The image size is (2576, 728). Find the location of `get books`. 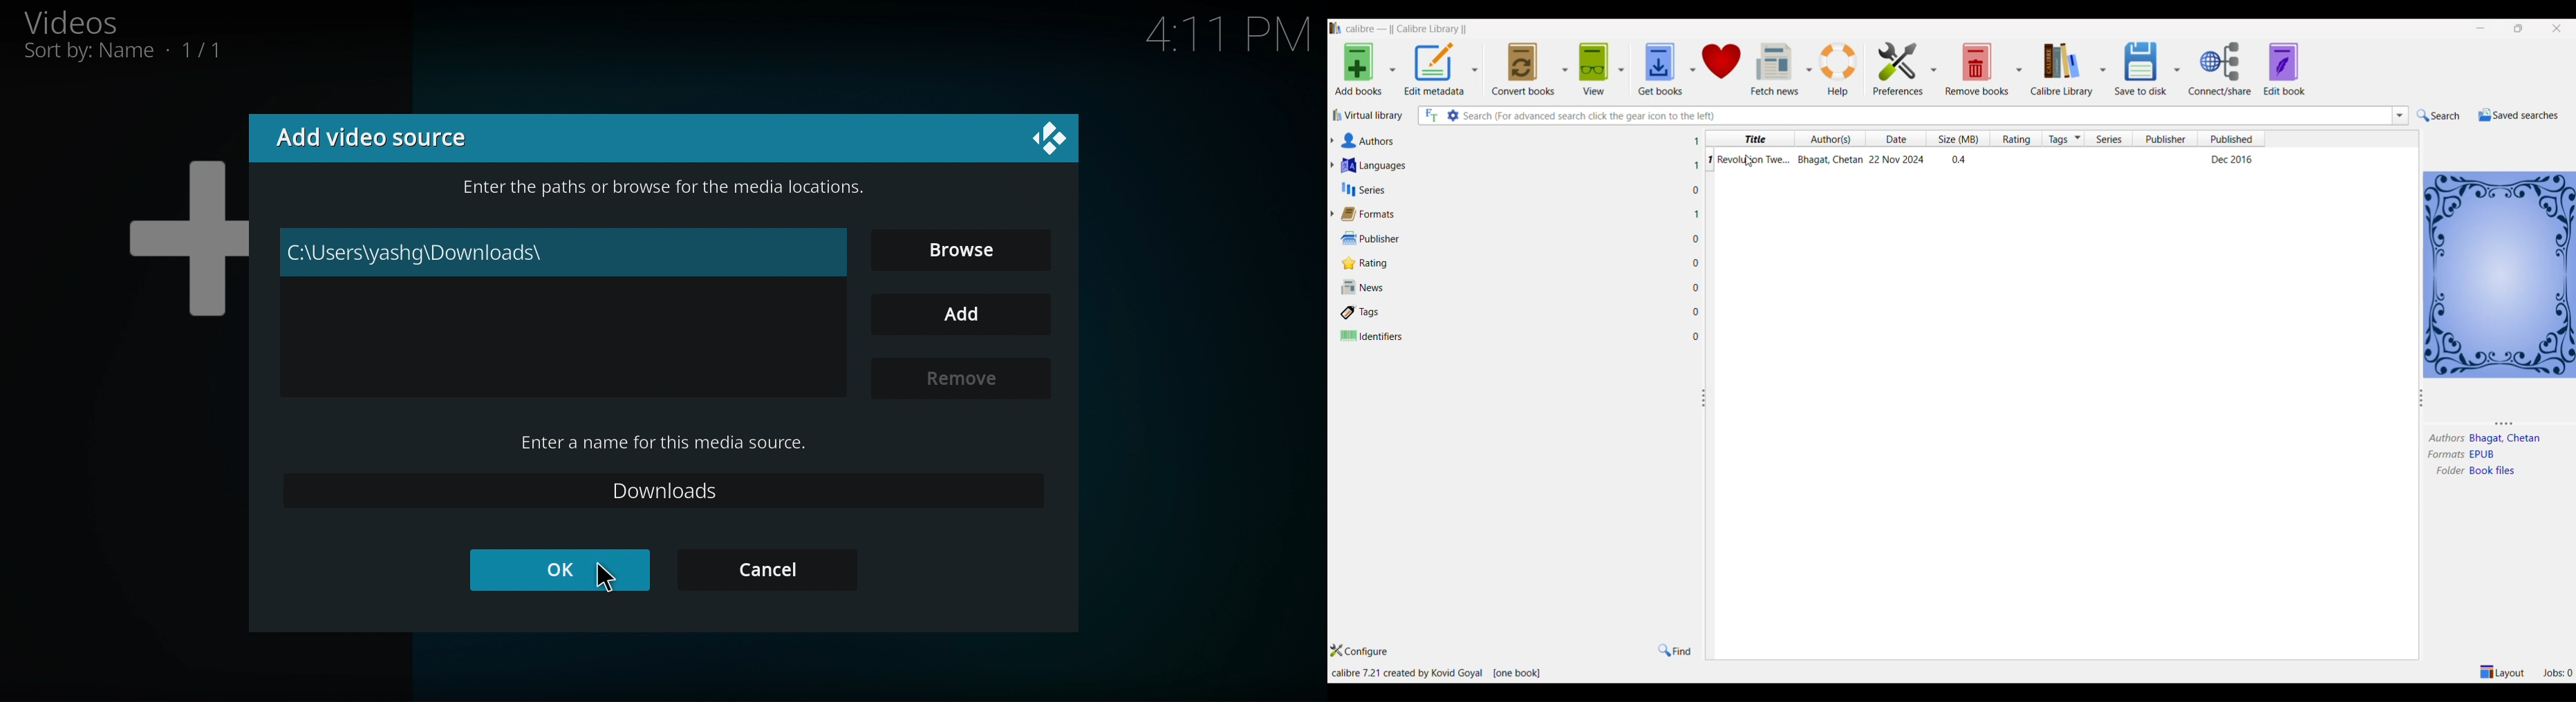

get books is located at coordinates (1656, 65).